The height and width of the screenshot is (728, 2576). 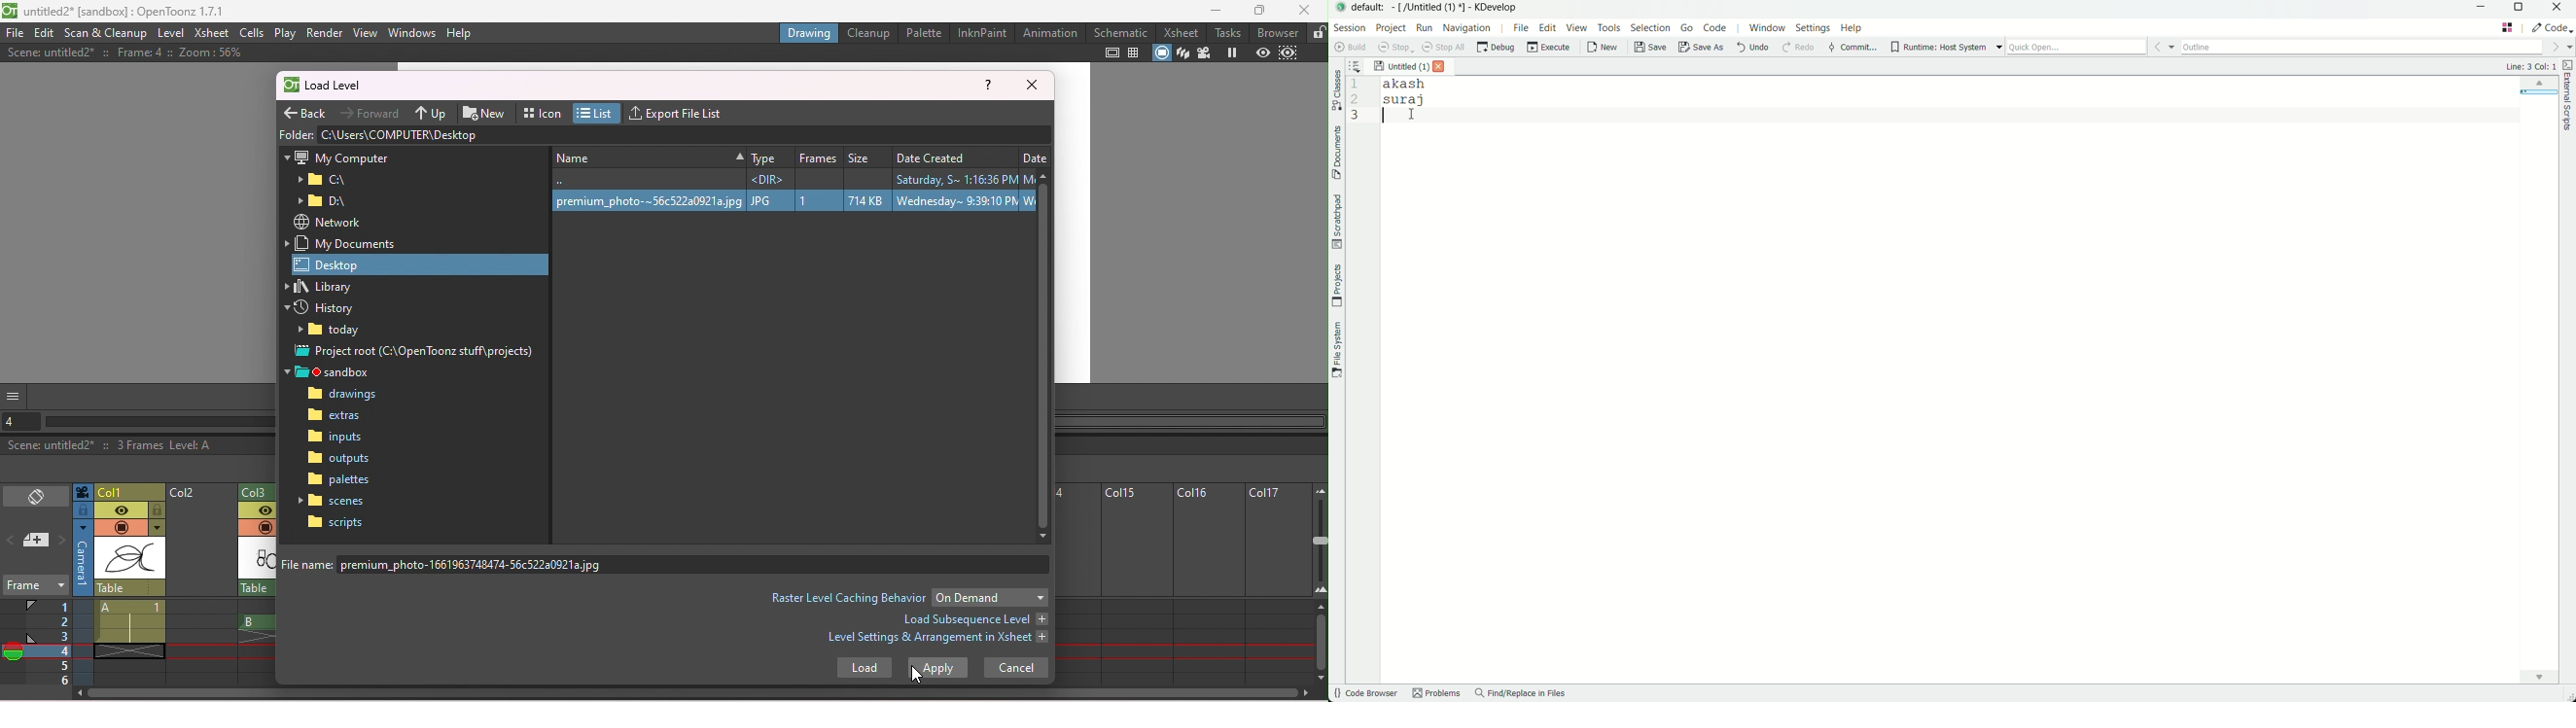 I want to click on Onion skin, so click(x=13, y=654).